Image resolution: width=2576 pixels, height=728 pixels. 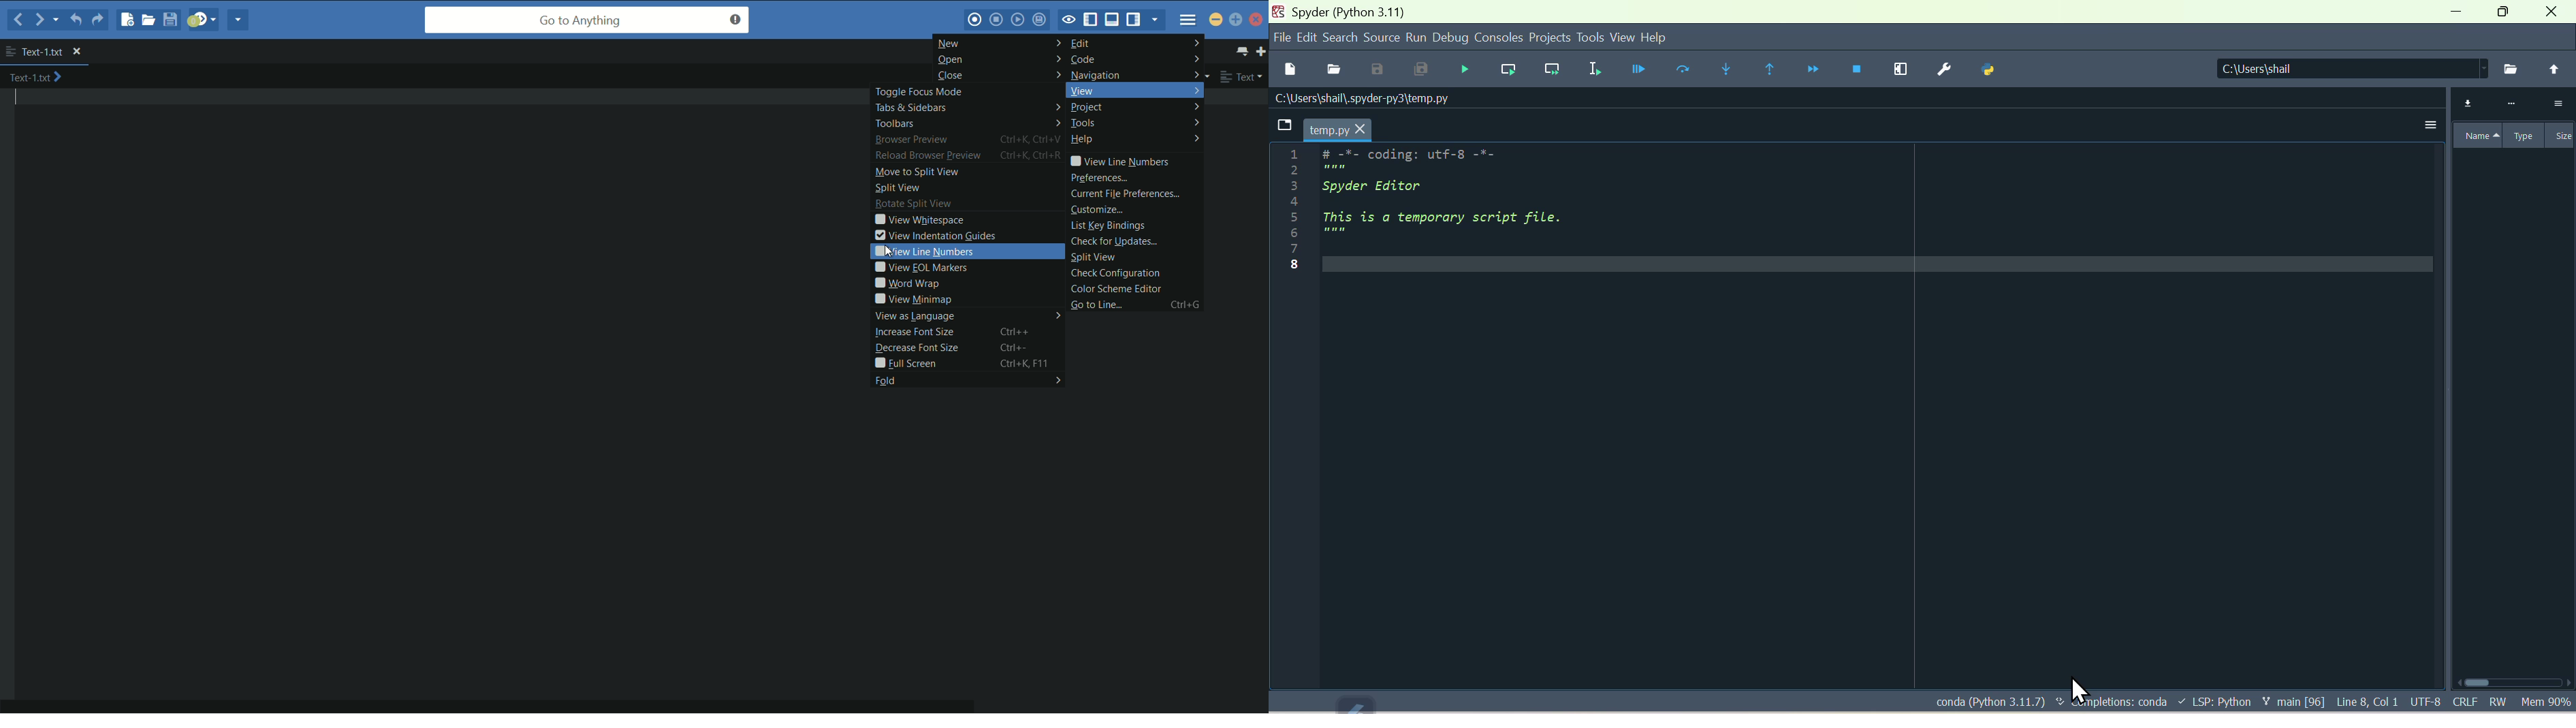 What do you see at coordinates (914, 348) in the screenshot?
I see `decrease font size` at bounding box center [914, 348].